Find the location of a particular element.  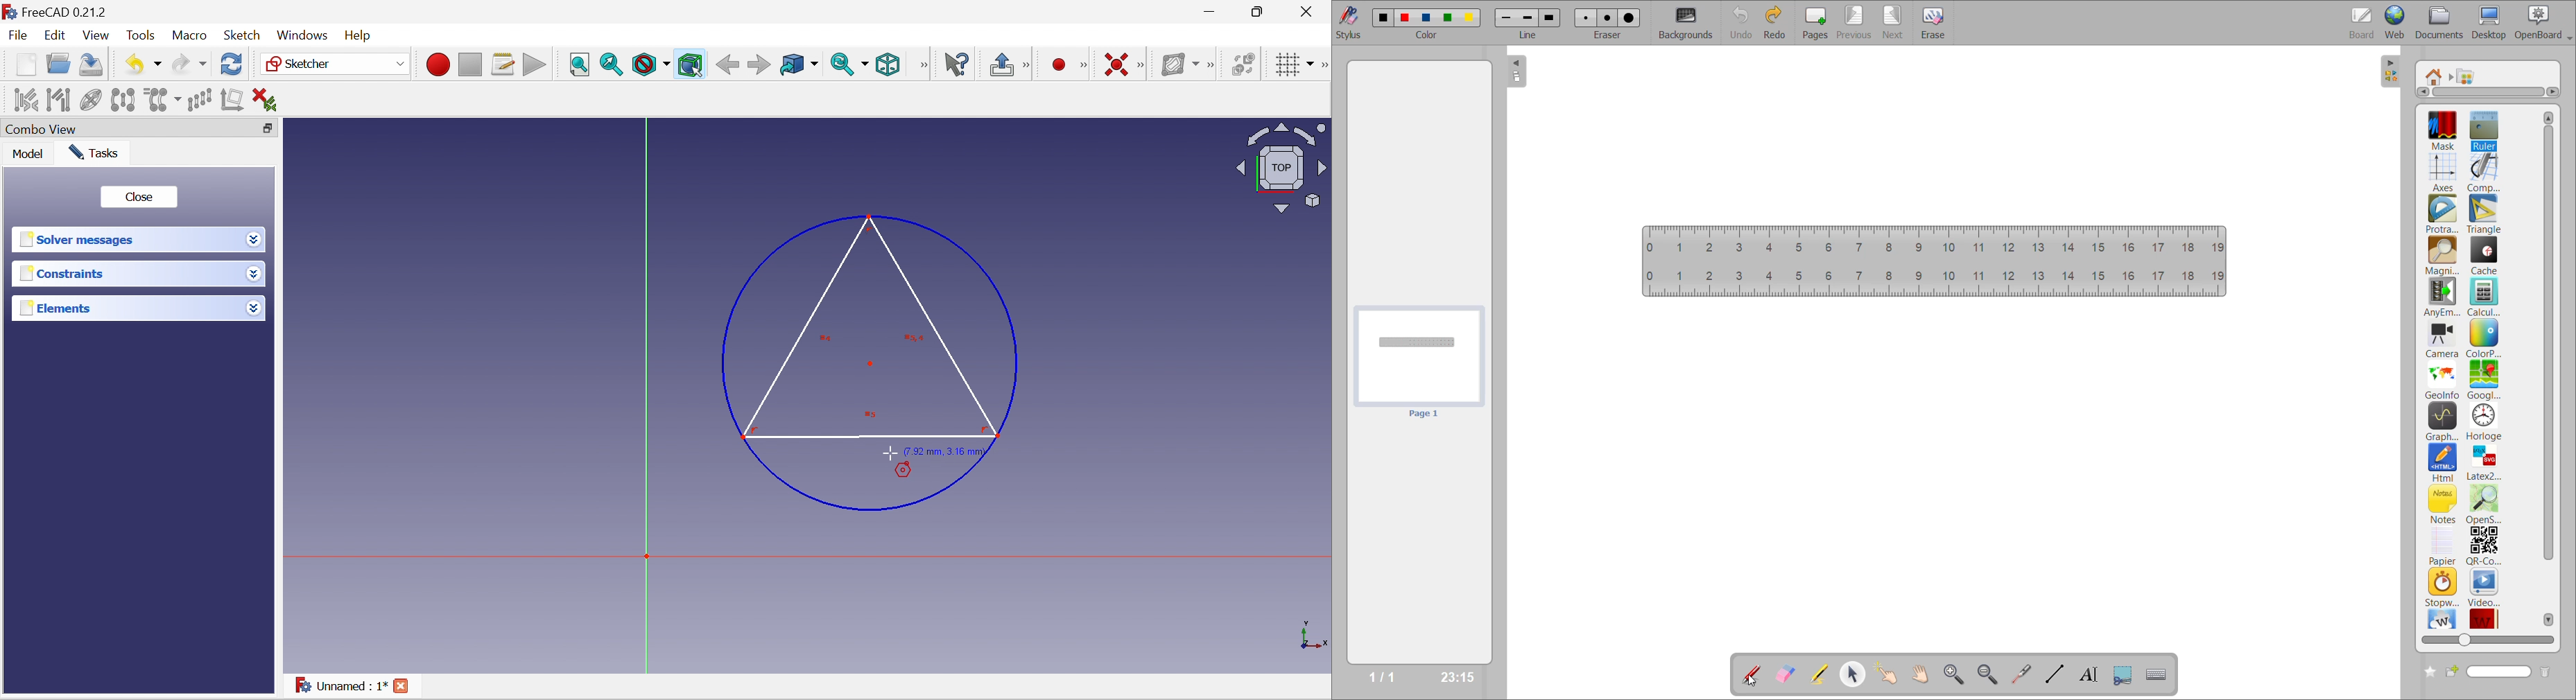

Close is located at coordinates (400, 685).